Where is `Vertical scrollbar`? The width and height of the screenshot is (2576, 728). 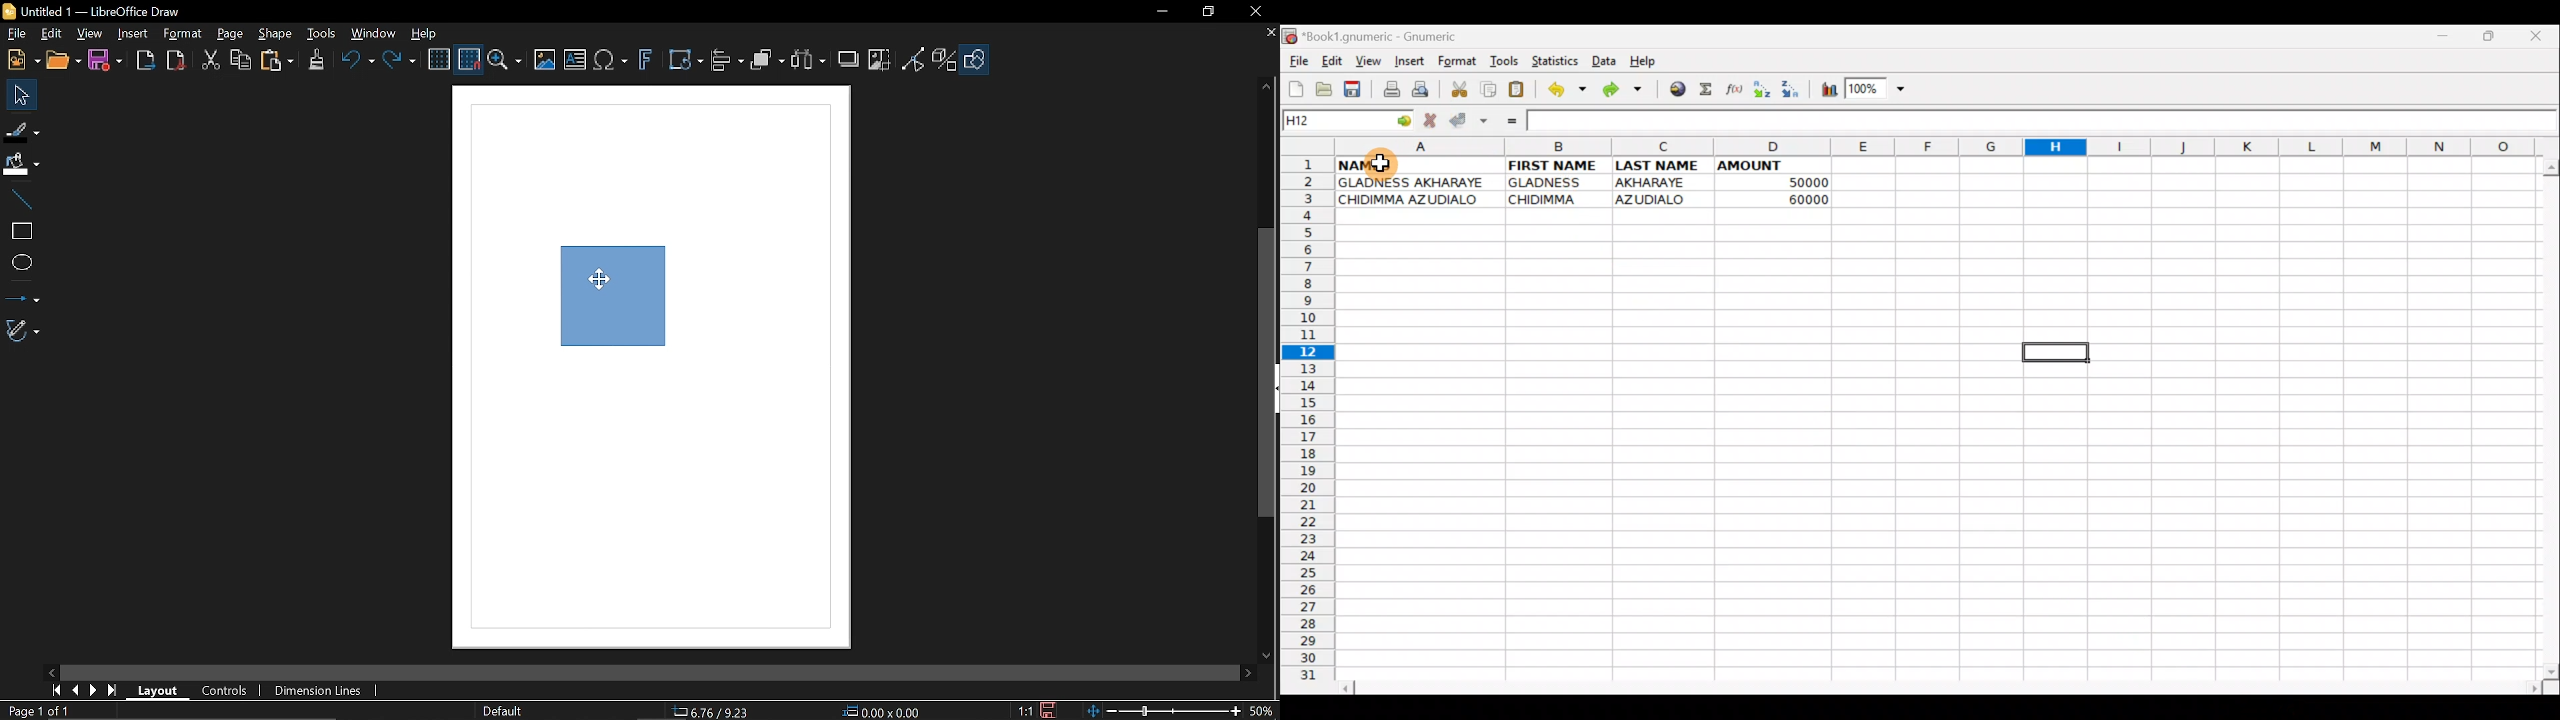 Vertical scrollbar is located at coordinates (1270, 375).